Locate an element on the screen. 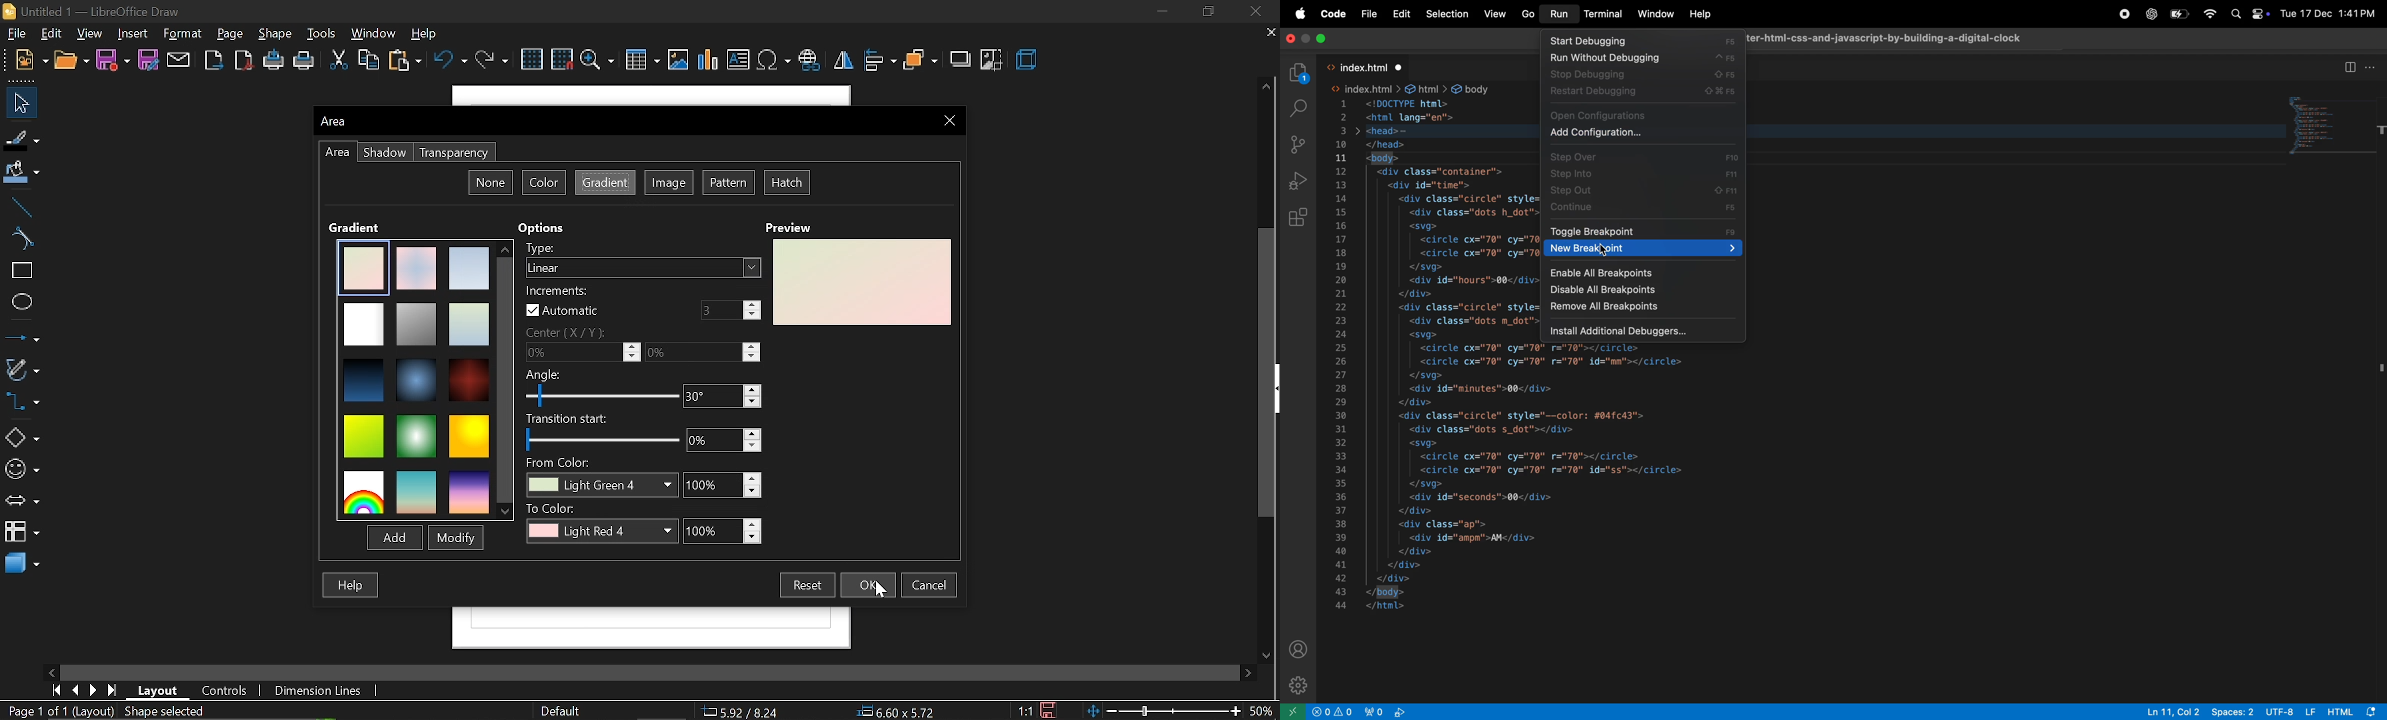 The height and width of the screenshot is (728, 2408). <!DOCTYPE html> Sm
<html lang="en"> jens
ps E&
</head> =
<body> £
<div class="container">
<div id="time">
<div class="circle" style="--color: #ff2972">
<div class="dots h_dot"></div>
<svg>
<circle cx="70" cy="70" r="70"></circle>
<circle cx="70" cy="70" r="70" id="hh"></circle>
</svg>
<div id="hours">00</div>
</div>
<div class="circle" style="--color: #fee800">
<div class="dots m_dot"></div>
<svg>
<circle cx="70" cy="70" r="70"></circle>
<circle cx="70" cy="70" r="70" id="mm"></circle>
</svg>
<div id="minutes">00</div>
</div>
<div class="circle" style="--color: #04fc43">
<div class="dots s_dot"></div>
<svg>
<circle cx="70" cy="70" r="70"></circle>
<circle cx="70" cy="70" r="70" id="ss"></circle>
</svg>
<div id="seconds">00</div>
</div>
<div class="ap">
<div id="ampm'>AM</div>
</div>
</div>
</div>
</body>
</html> is located at coordinates (1449, 356).